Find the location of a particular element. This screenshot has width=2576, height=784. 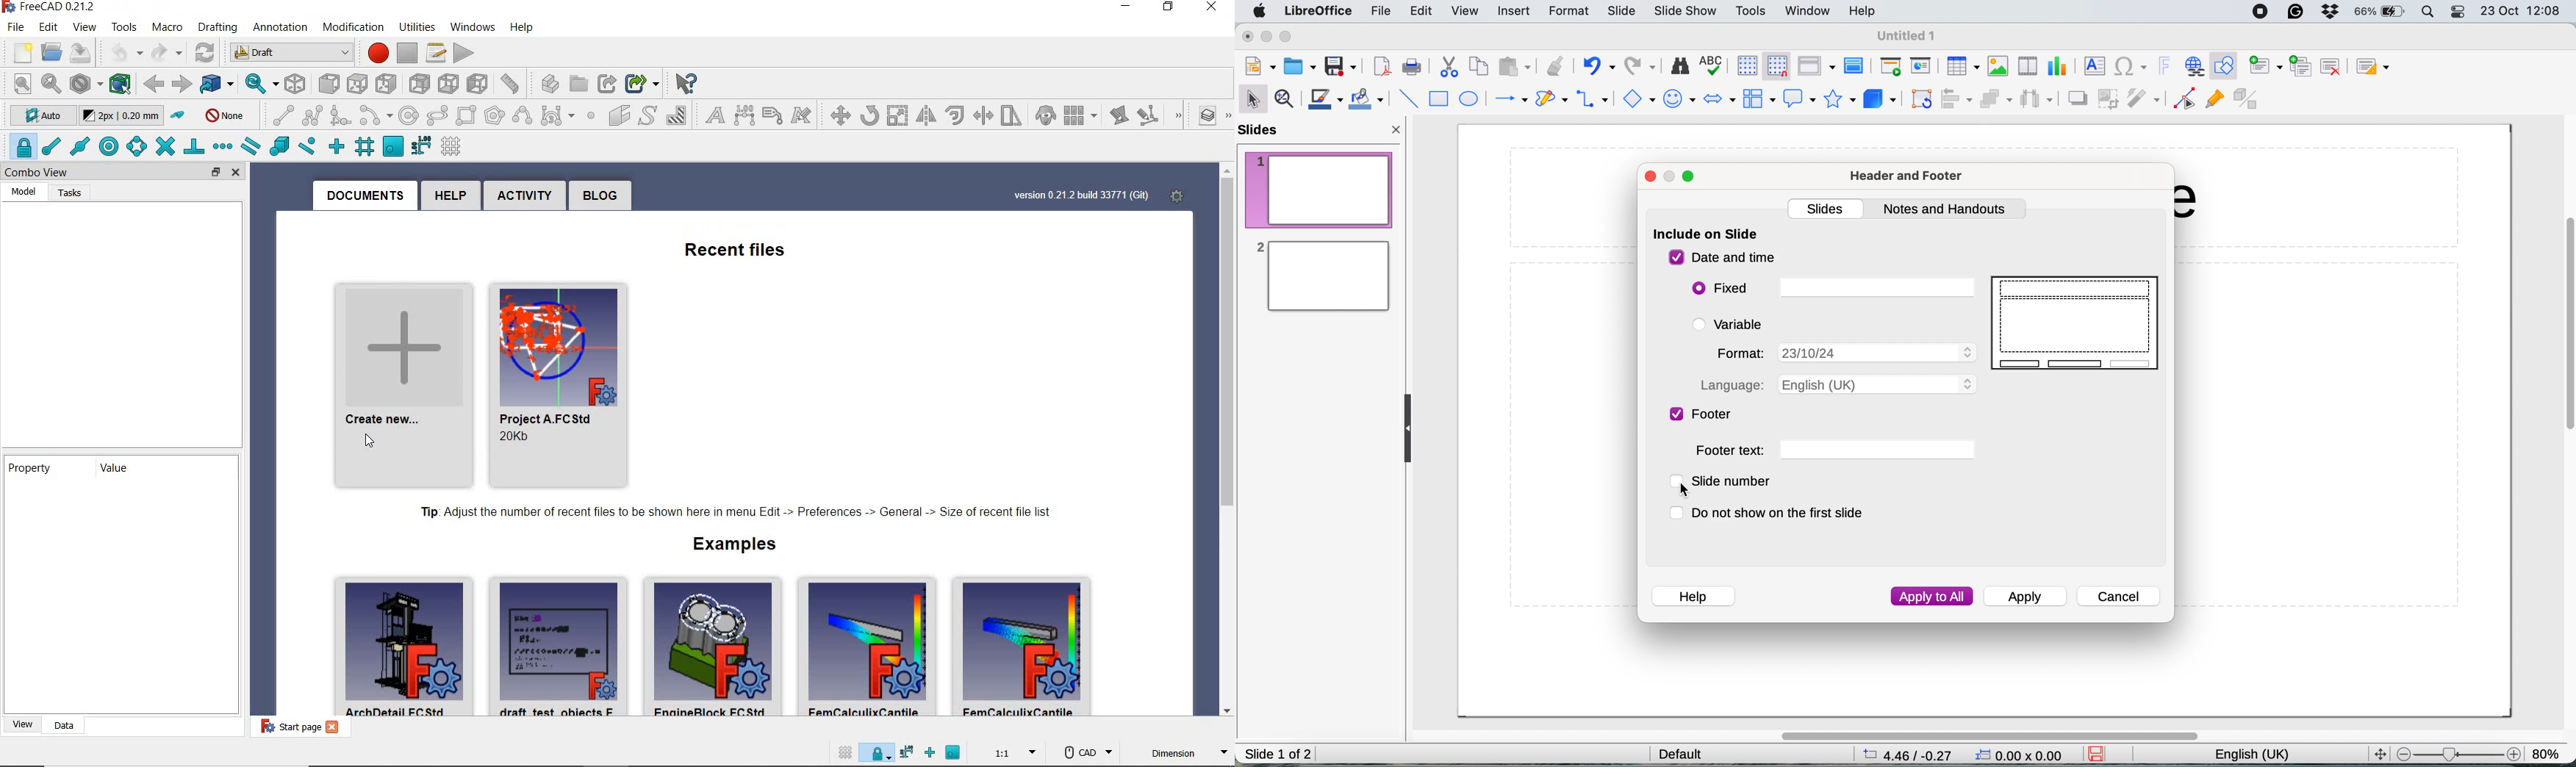

default is located at coordinates (1685, 753).